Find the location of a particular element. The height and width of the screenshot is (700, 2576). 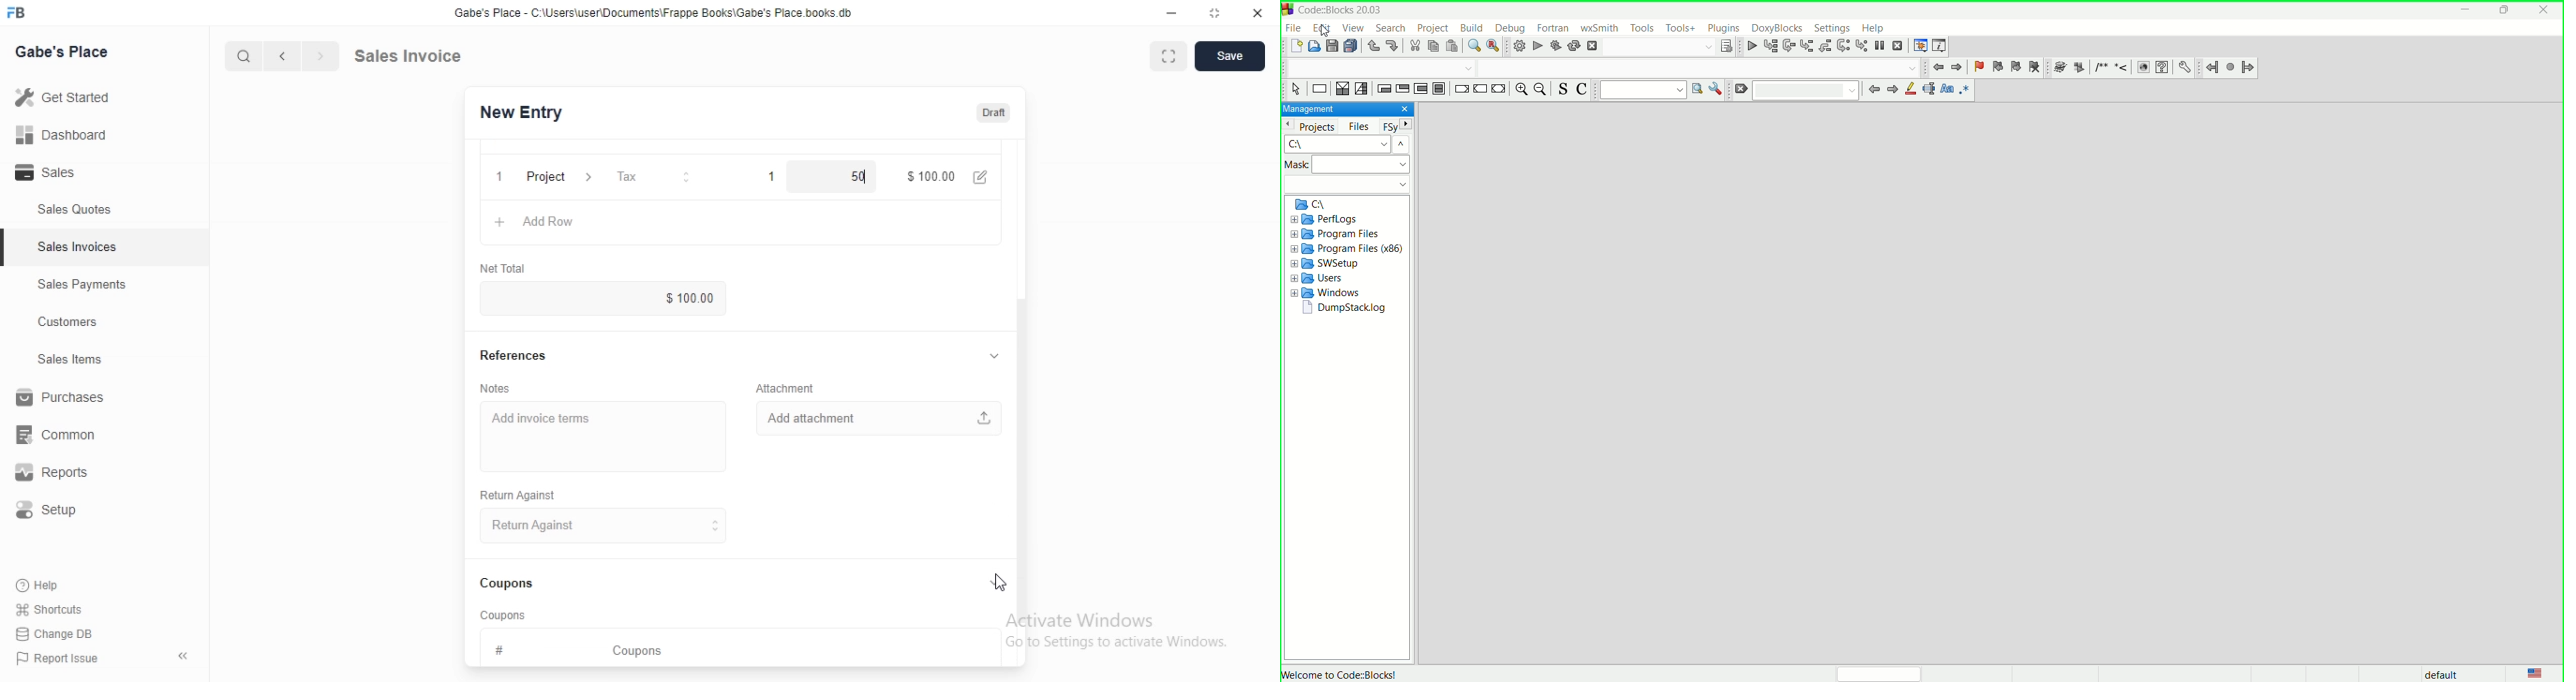

close is located at coordinates (2546, 11).